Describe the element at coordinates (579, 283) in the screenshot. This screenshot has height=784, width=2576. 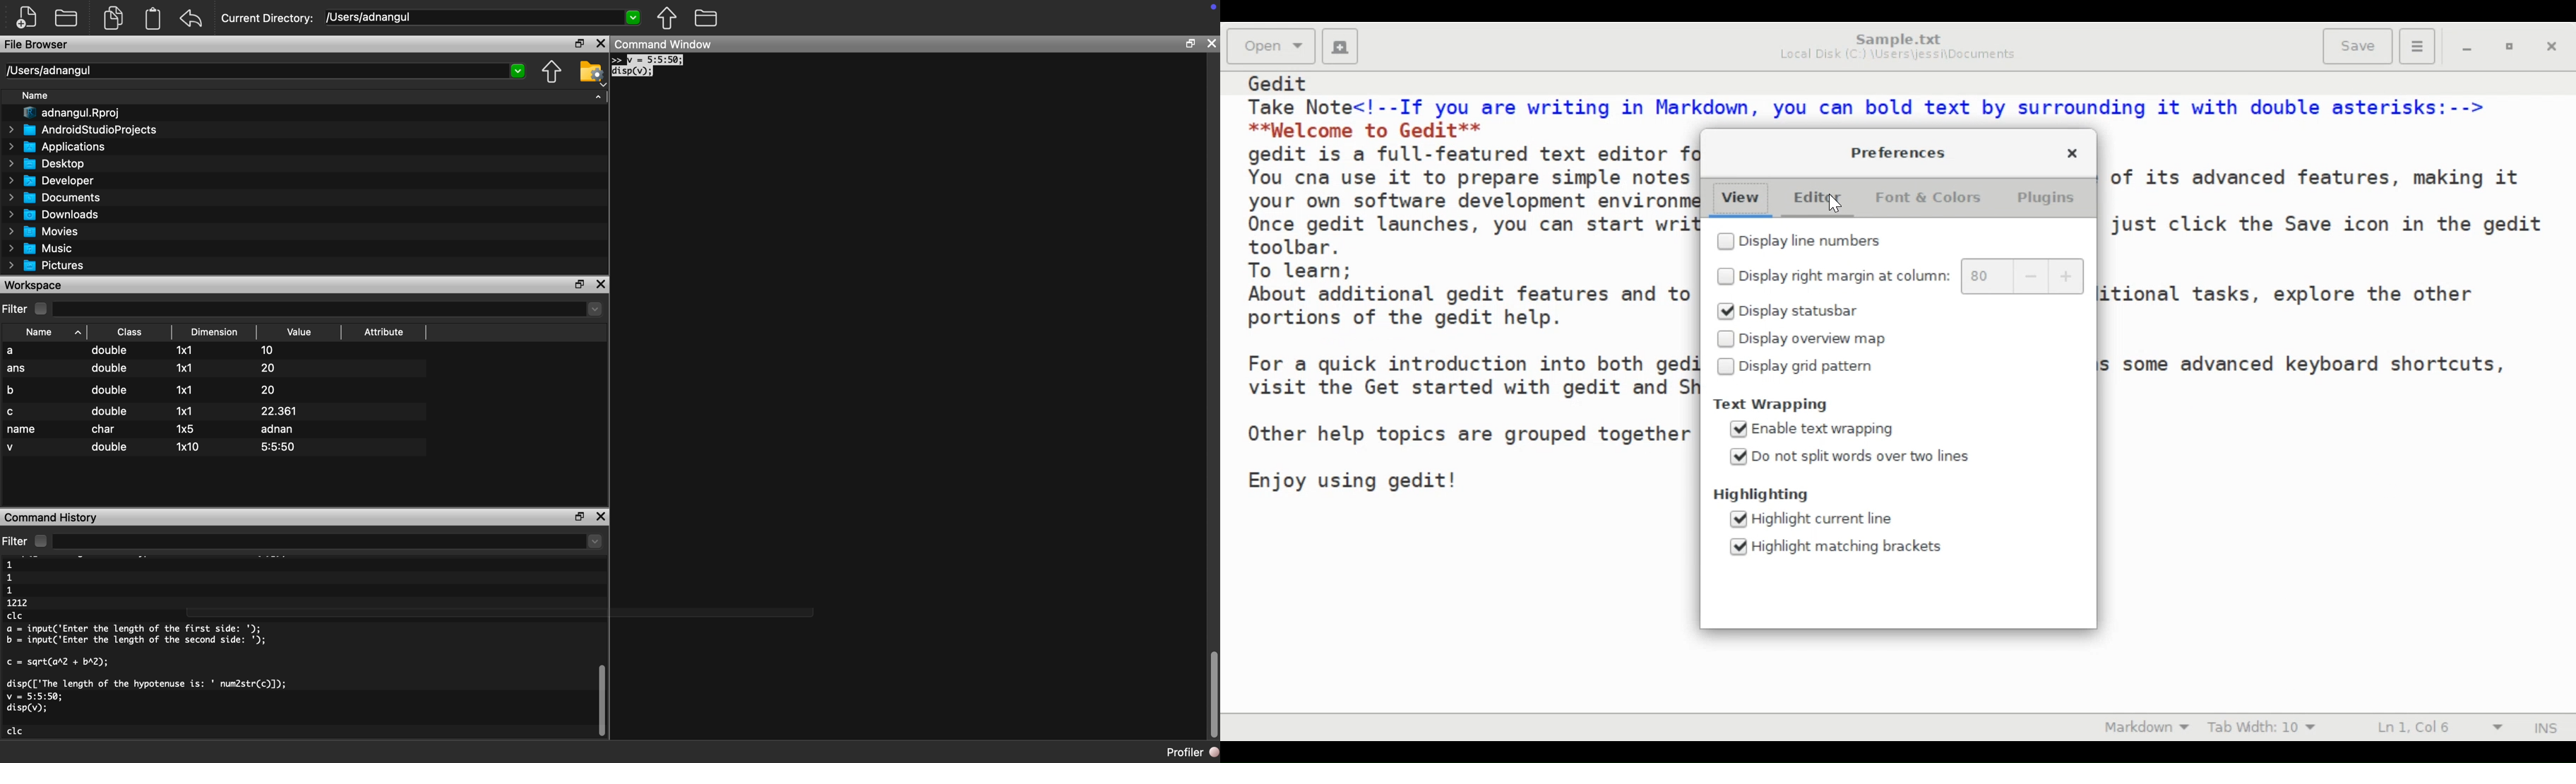
I see `maximize` at that location.